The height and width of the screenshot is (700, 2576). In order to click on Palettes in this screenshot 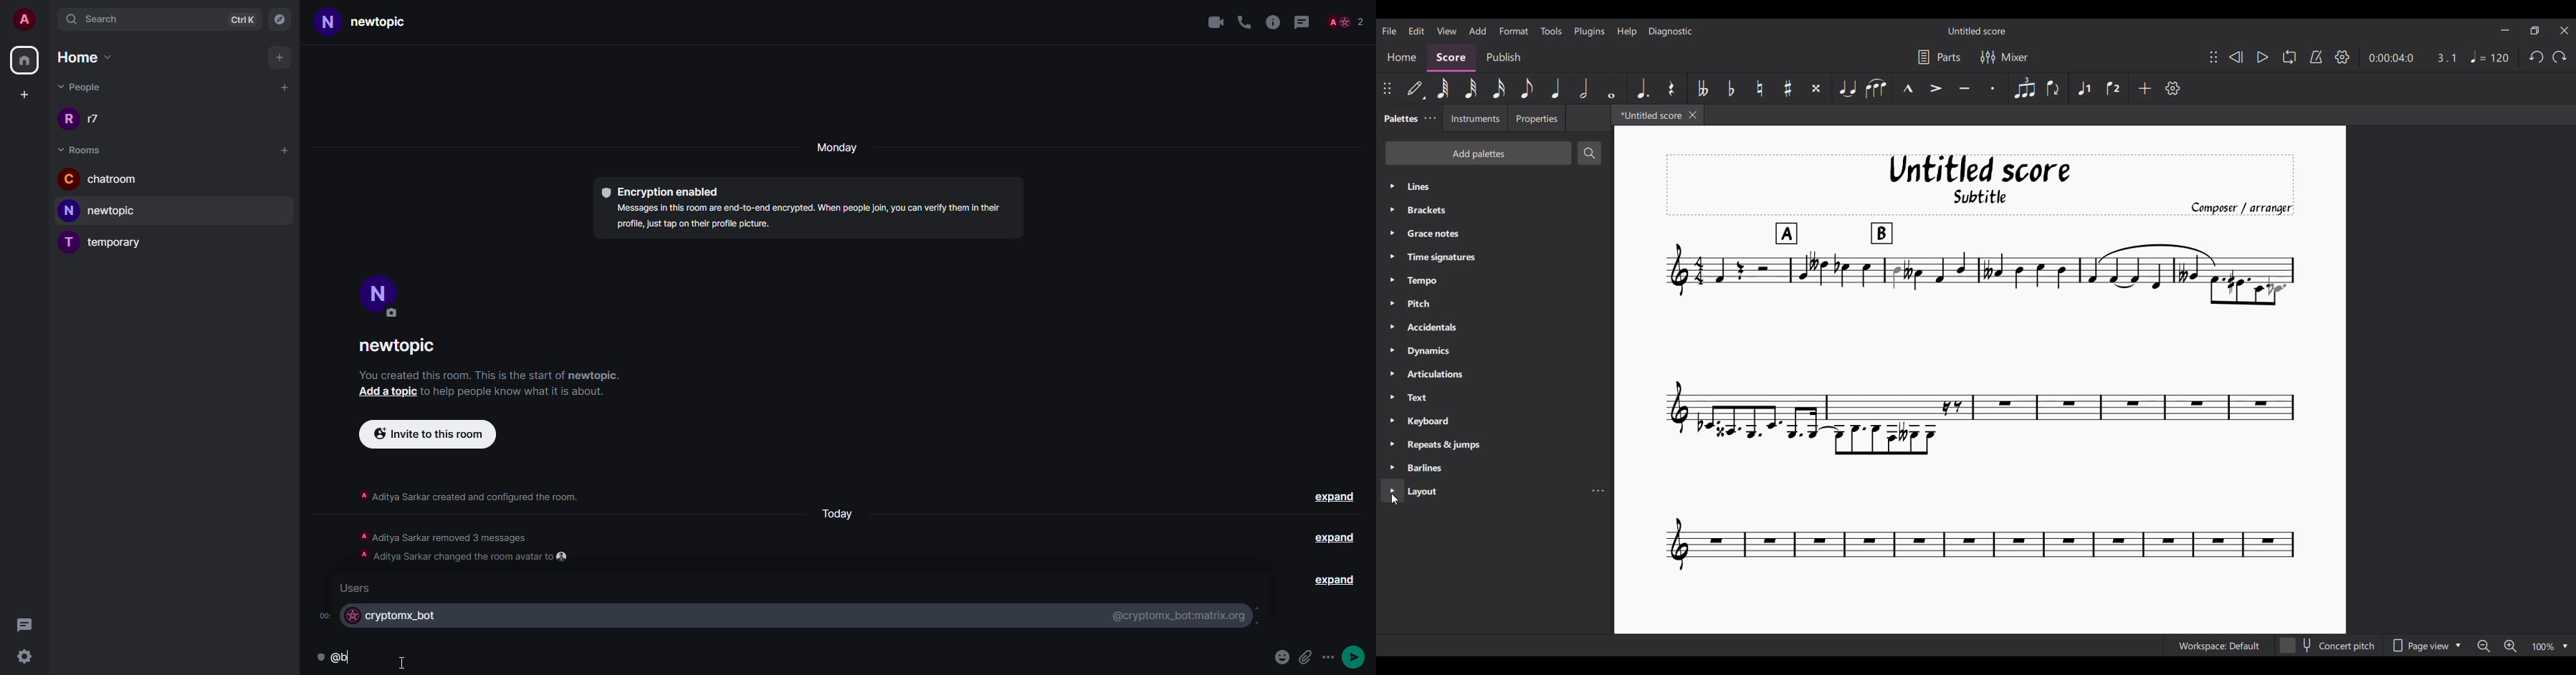, I will do `click(1398, 119)`.